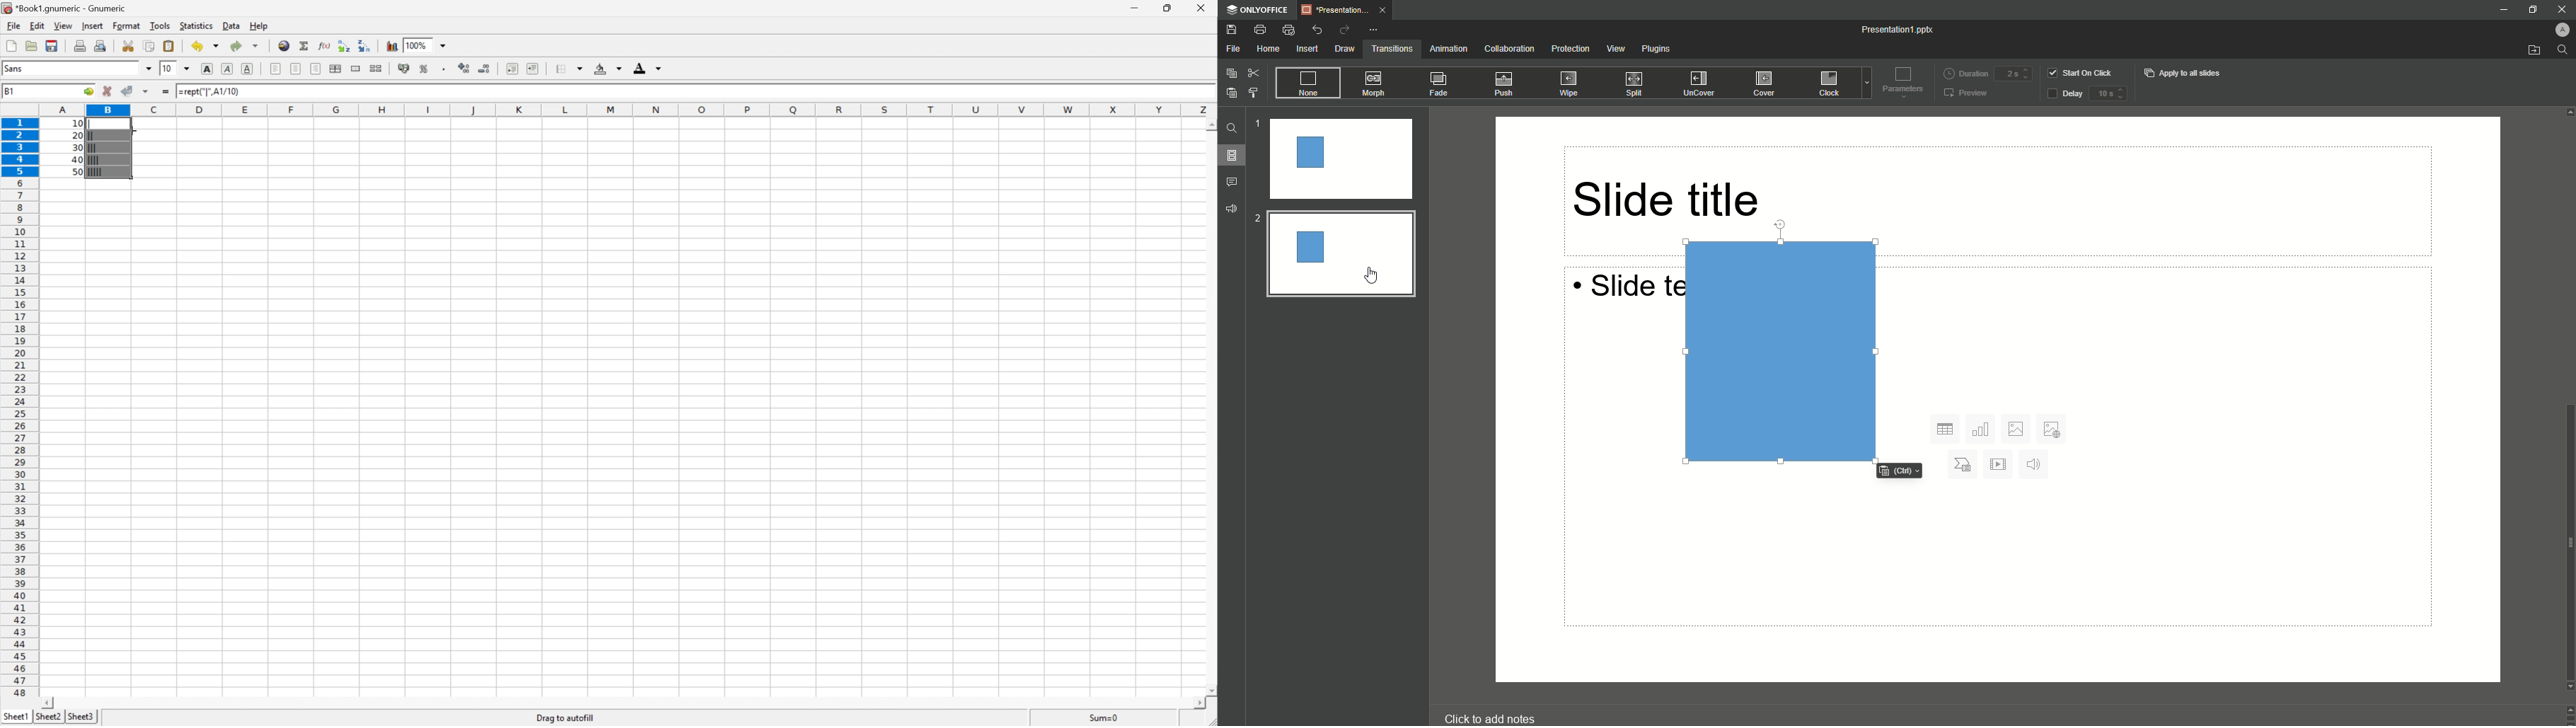 The image size is (2576, 728). I want to click on Column names, so click(627, 110).